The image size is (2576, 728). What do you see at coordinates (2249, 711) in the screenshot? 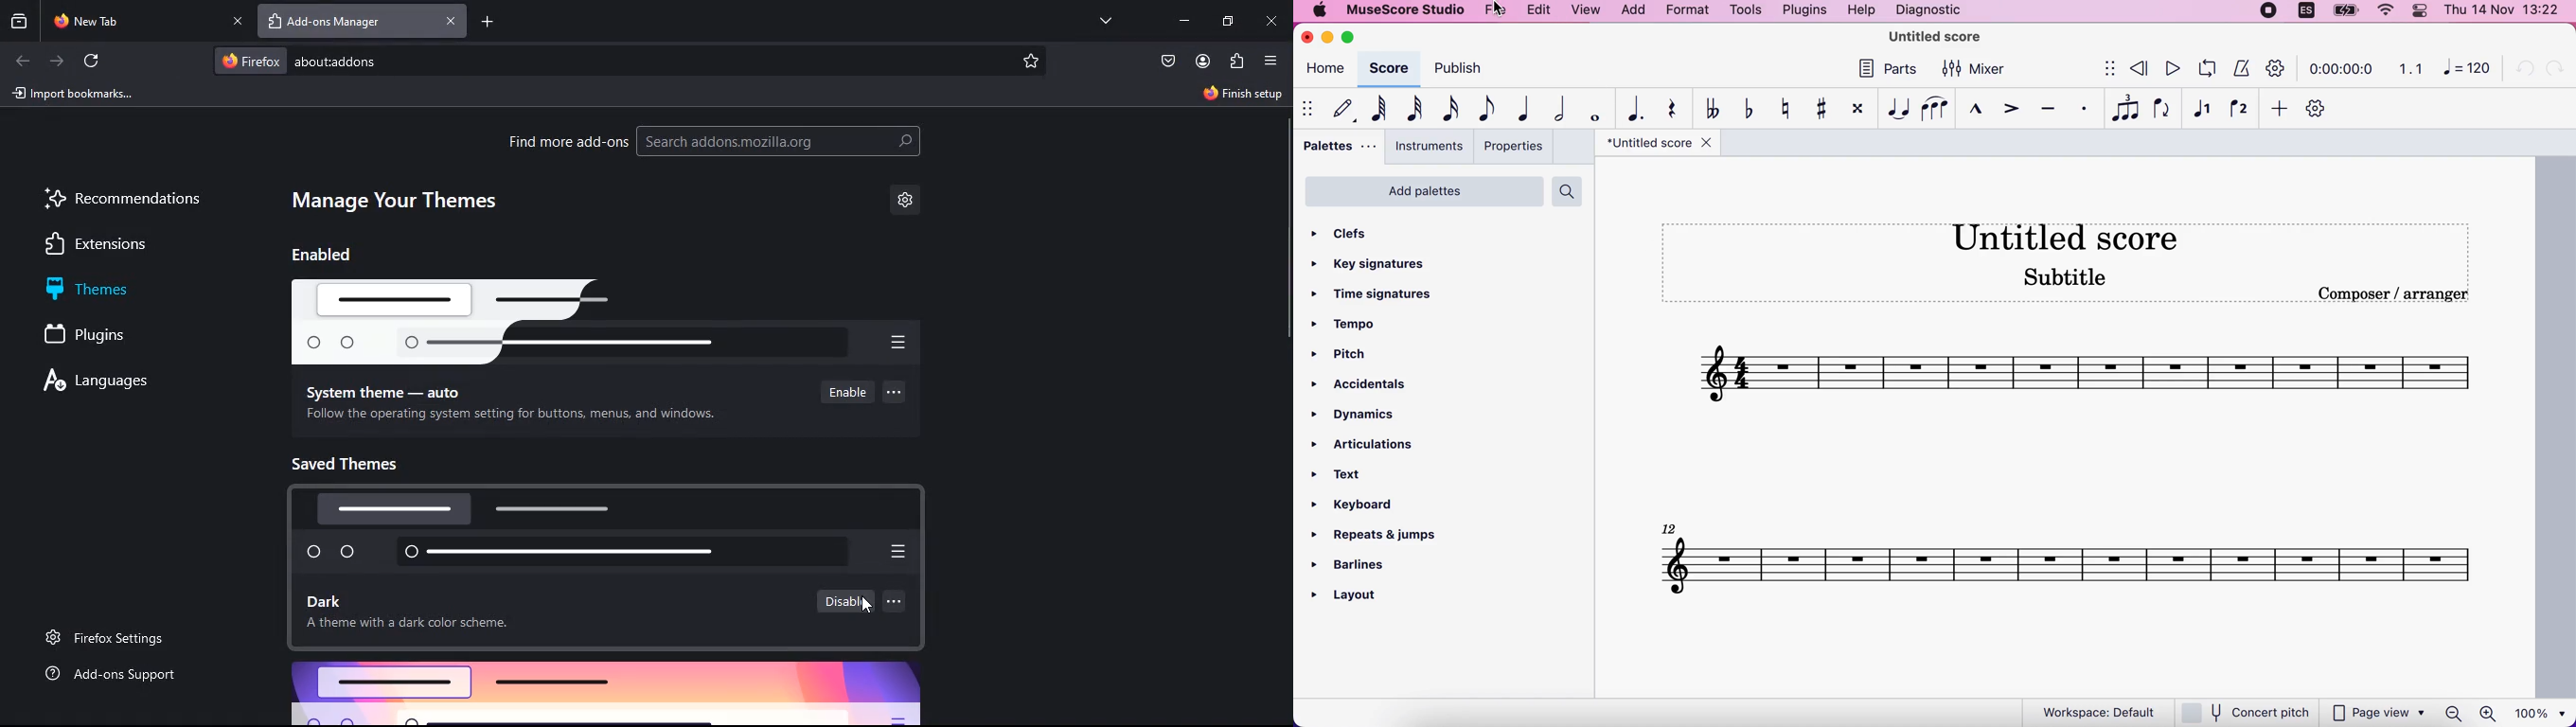
I see `concert pitch` at bounding box center [2249, 711].